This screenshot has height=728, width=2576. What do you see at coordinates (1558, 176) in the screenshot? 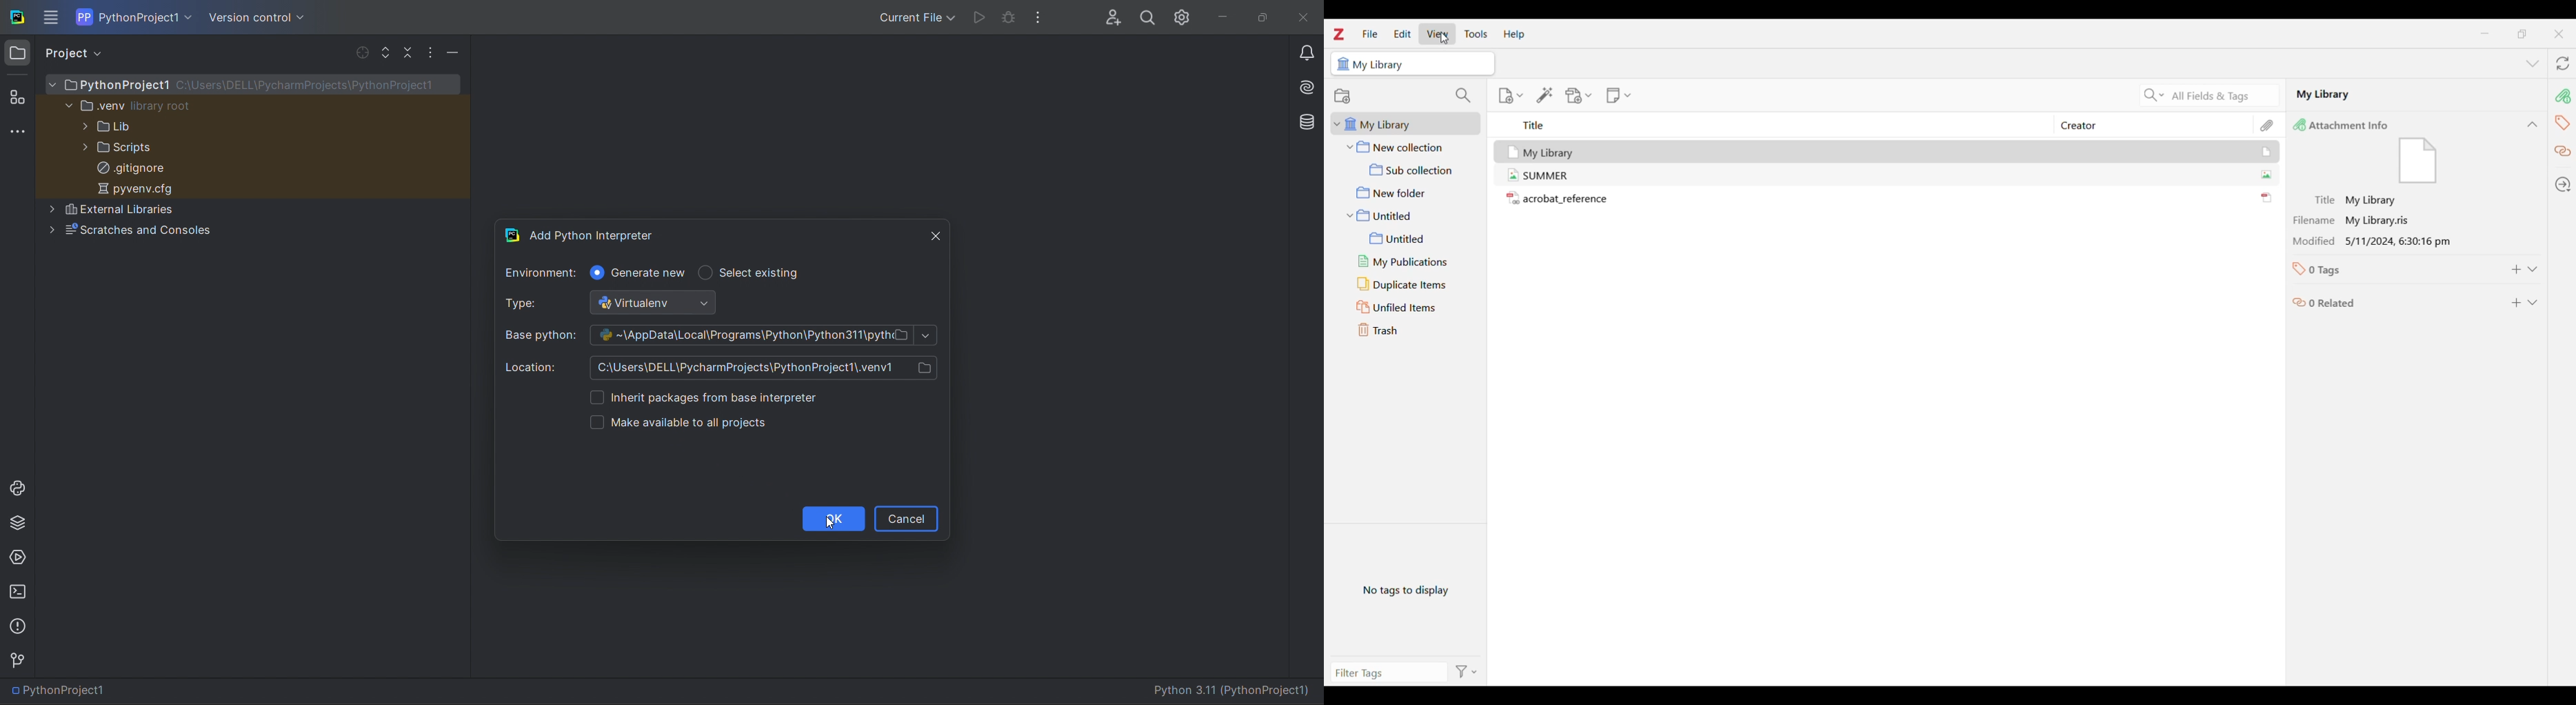
I see `Summer` at bounding box center [1558, 176].